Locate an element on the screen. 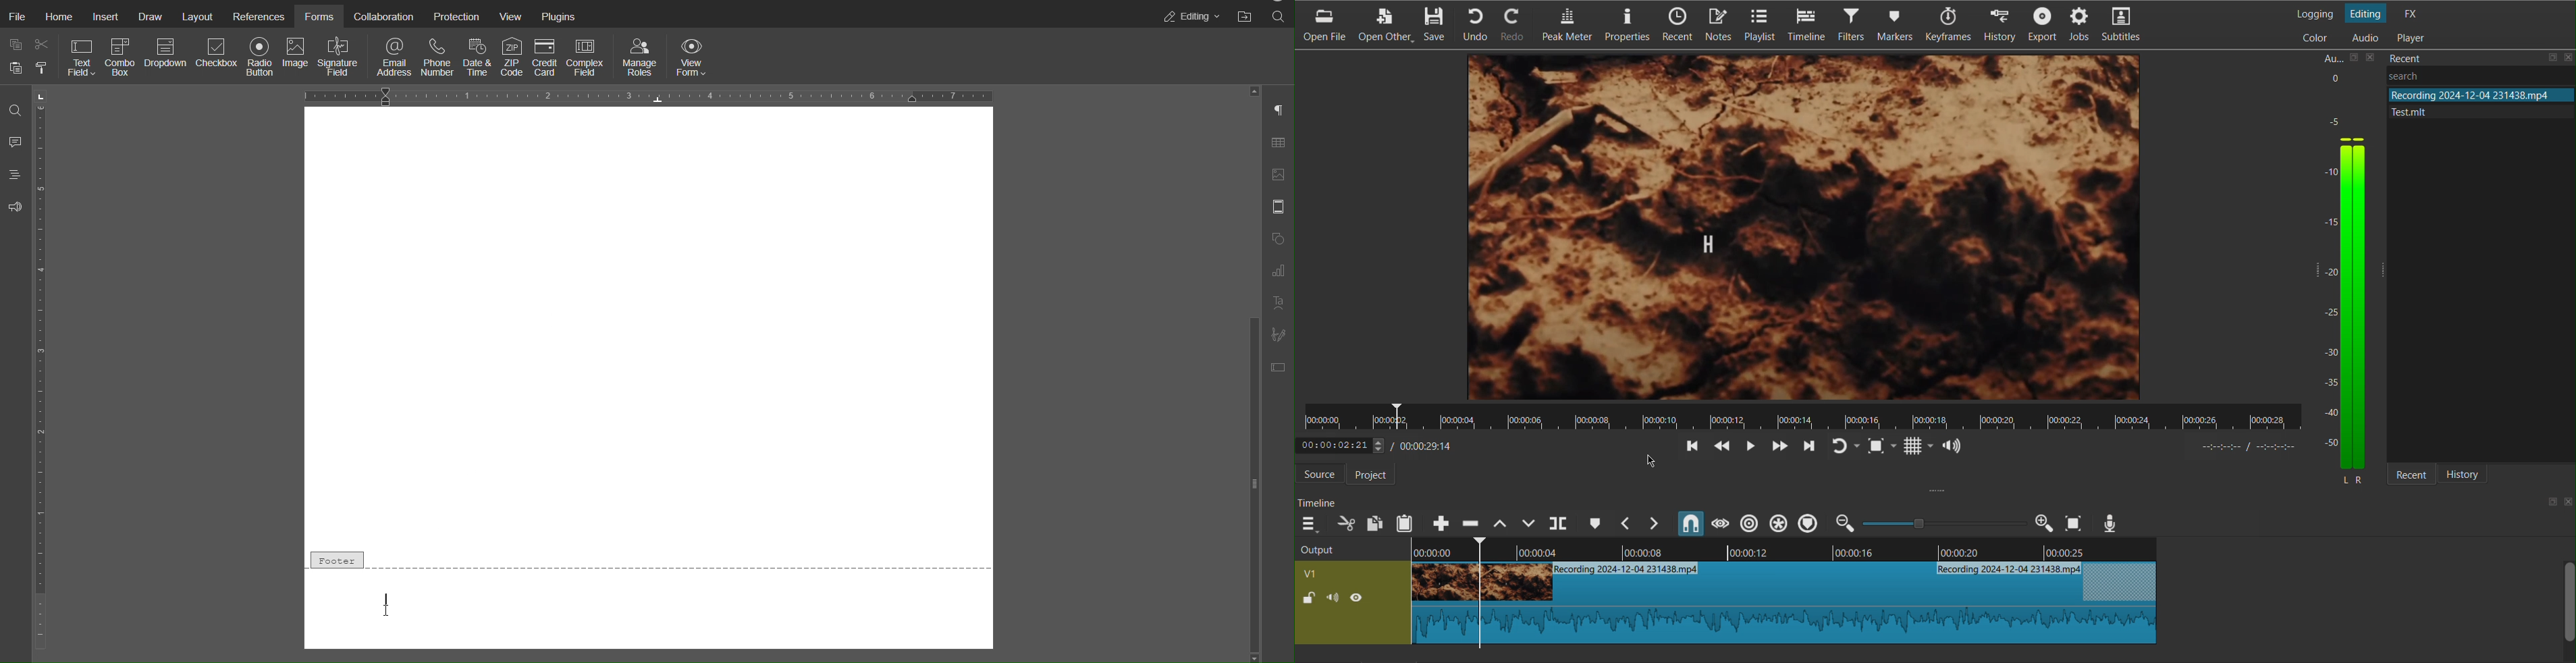 The height and width of the screenshot is (672, 2576). View is located at coordinates (512, 15).